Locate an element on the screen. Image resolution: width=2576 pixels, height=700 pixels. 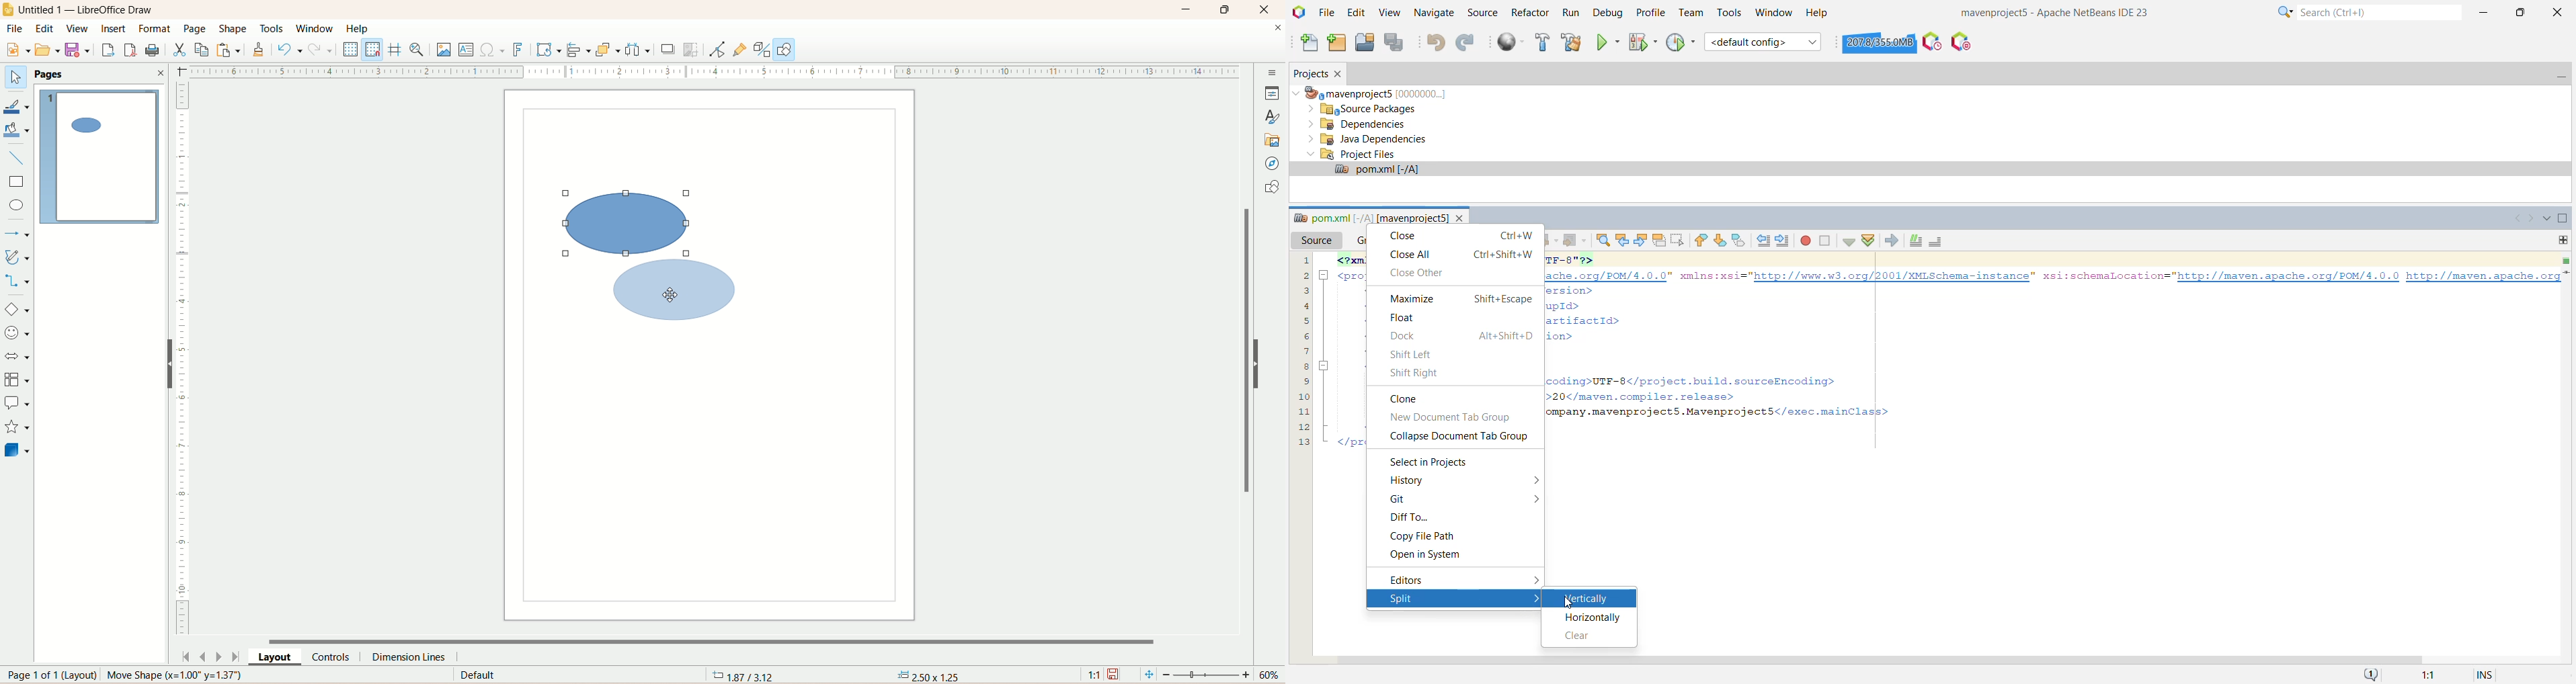
scale bar is located at coordinates (716, 72).